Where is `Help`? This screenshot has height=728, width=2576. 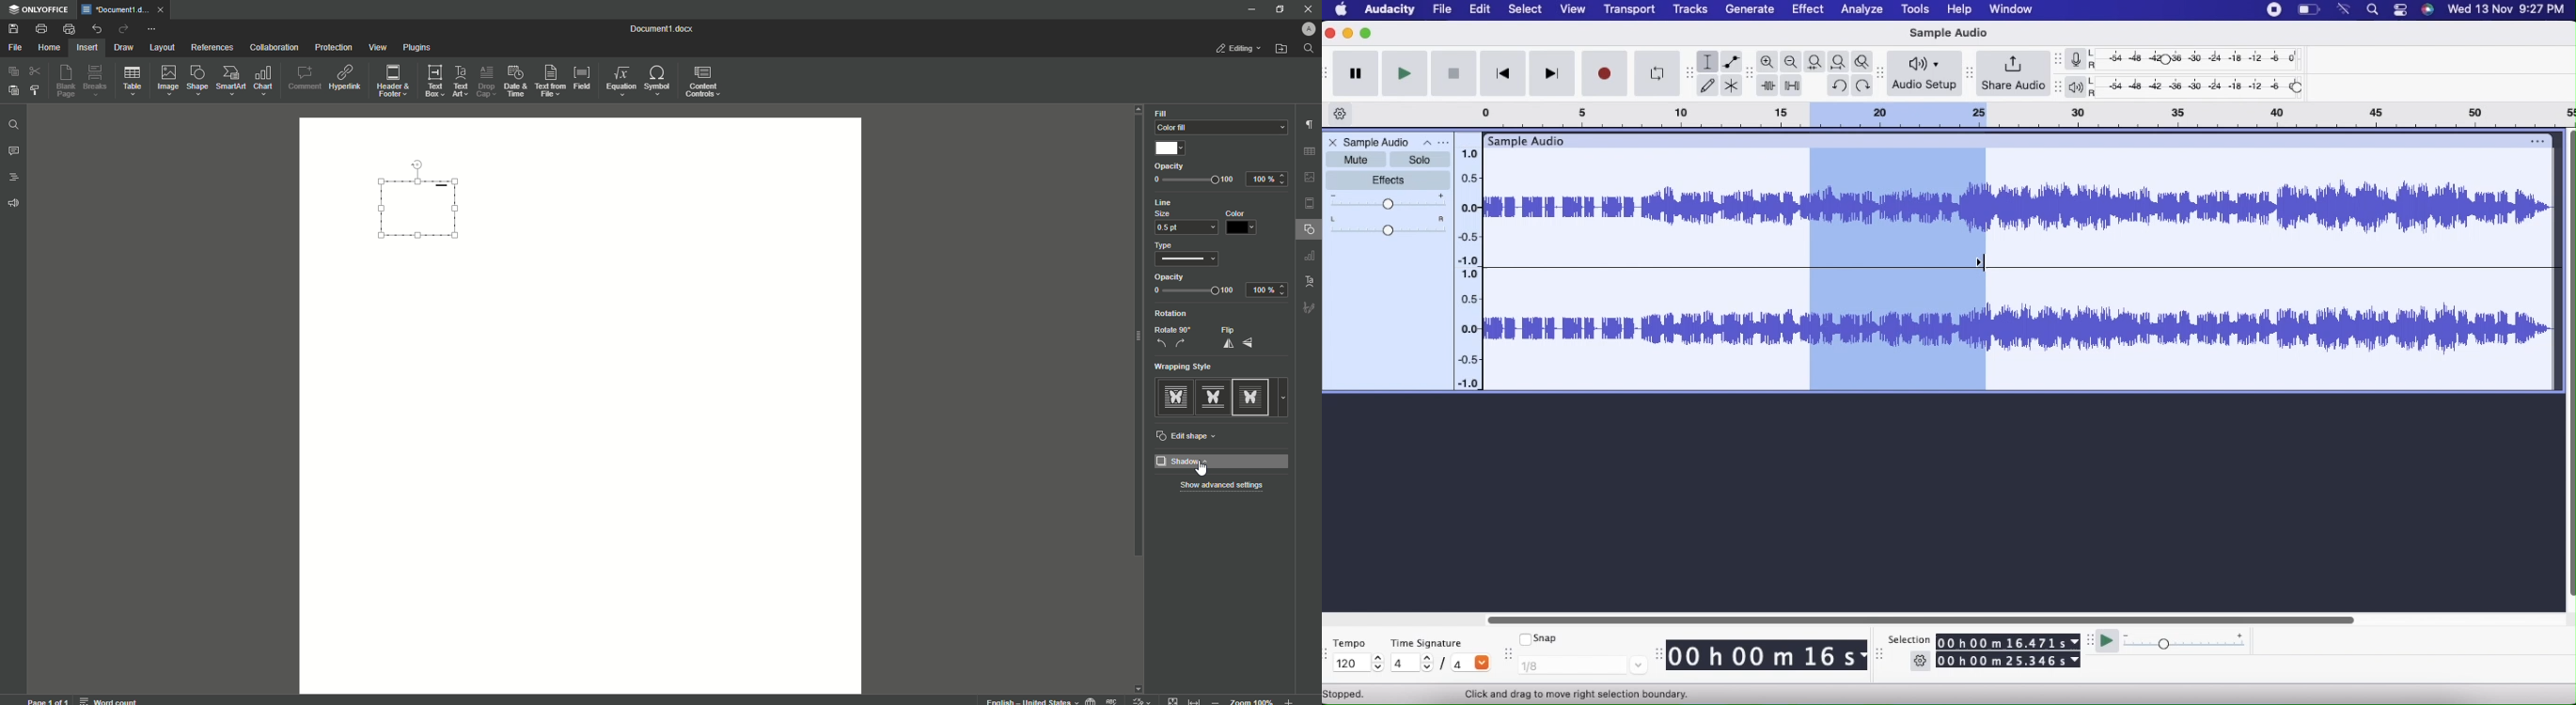
Help is located at coordinates (1957, 9).